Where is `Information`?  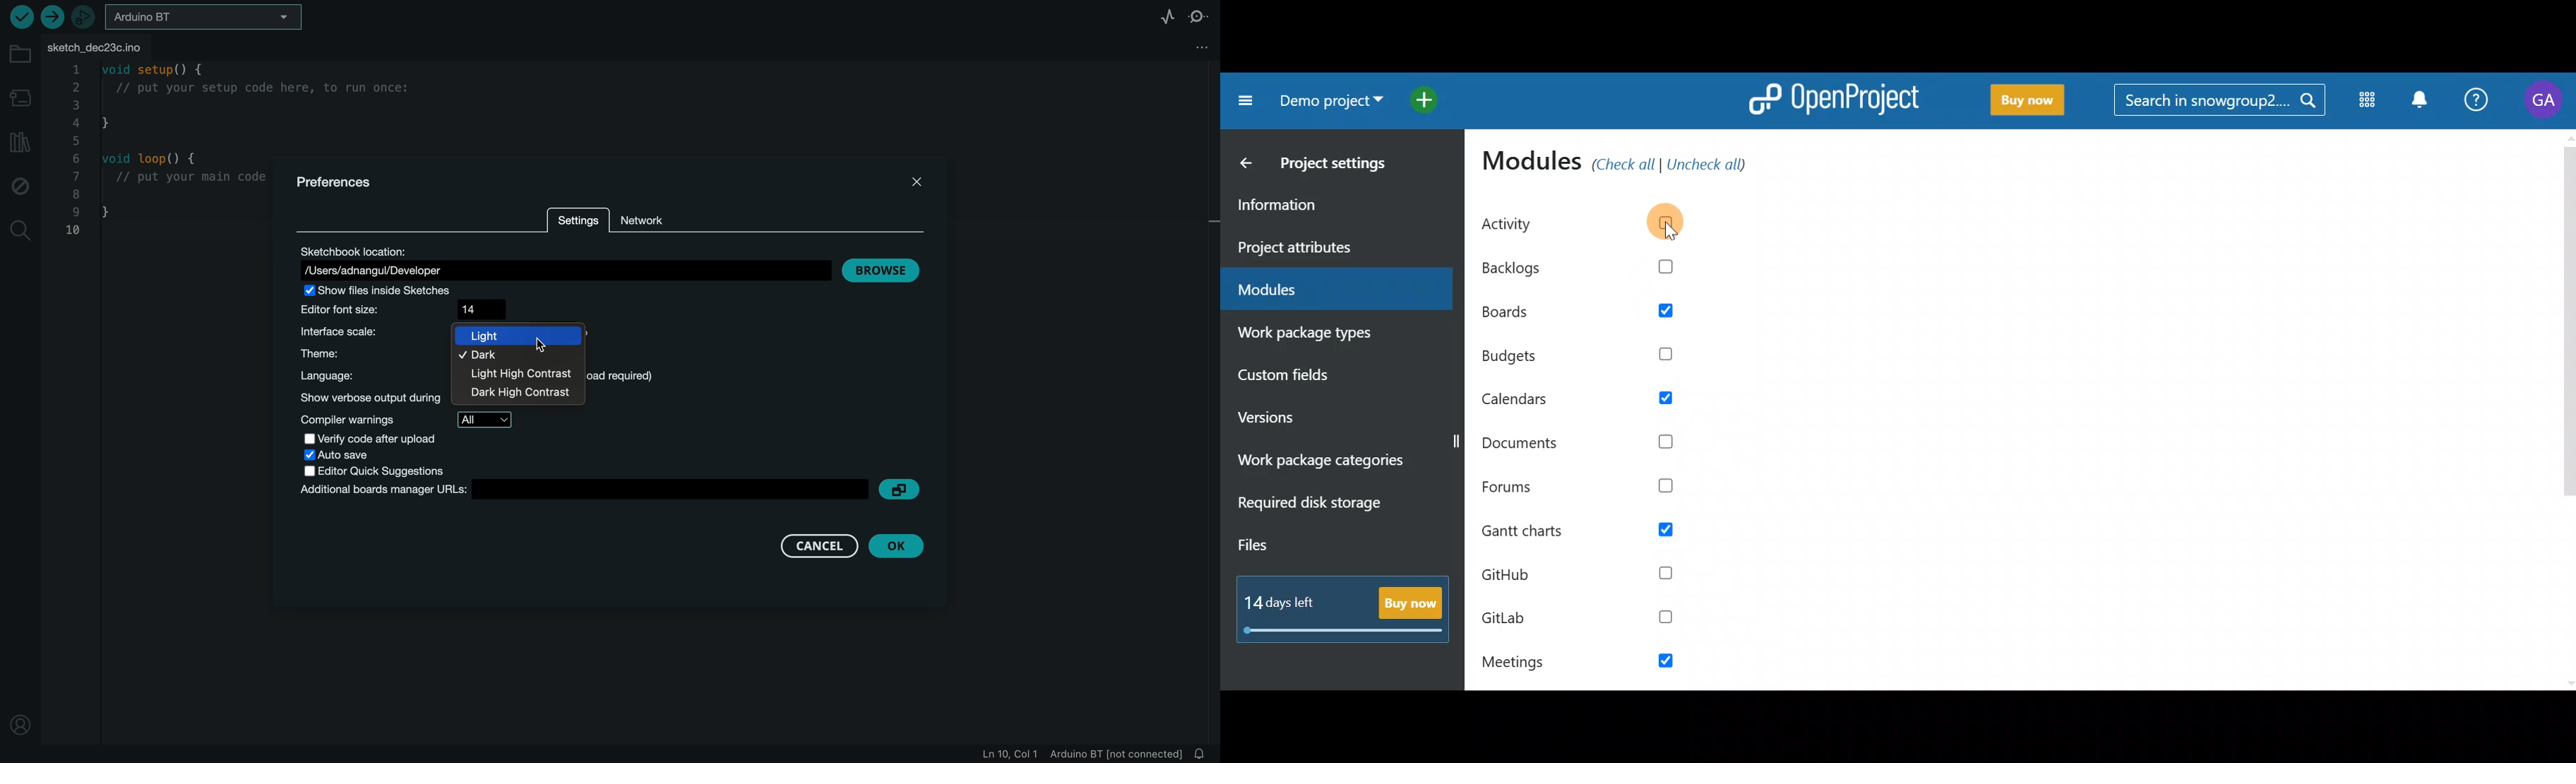 Information is located at coordinates (1325, 207).